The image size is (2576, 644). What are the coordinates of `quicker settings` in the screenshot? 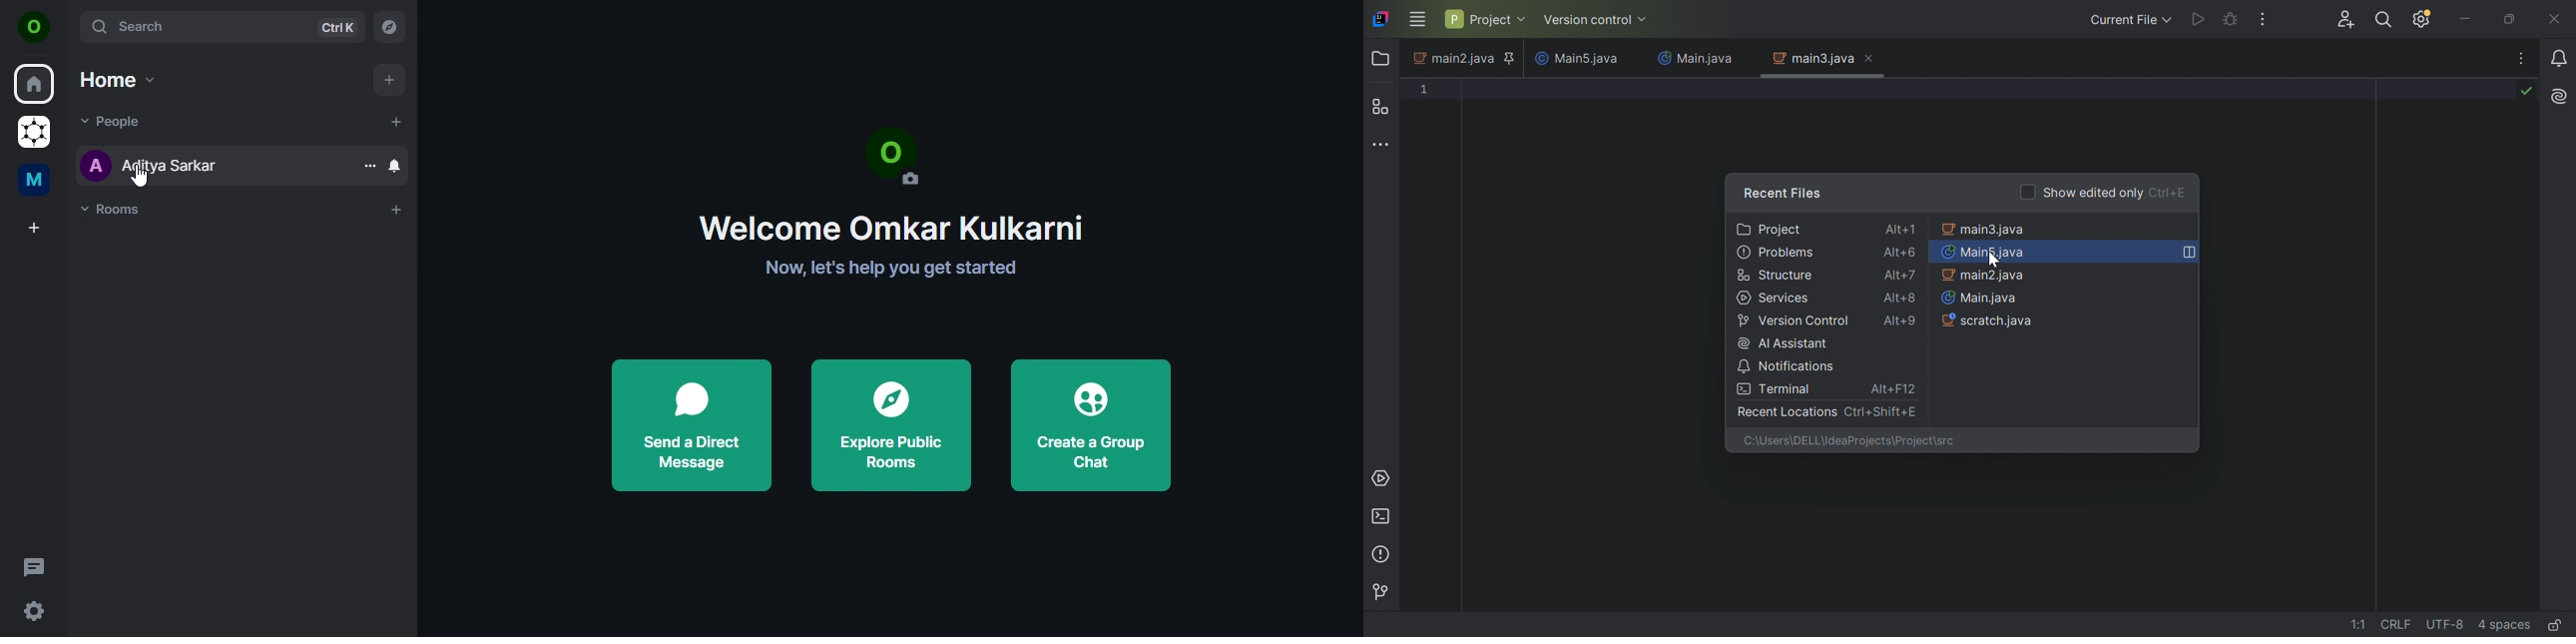 It's located at (37, 612).